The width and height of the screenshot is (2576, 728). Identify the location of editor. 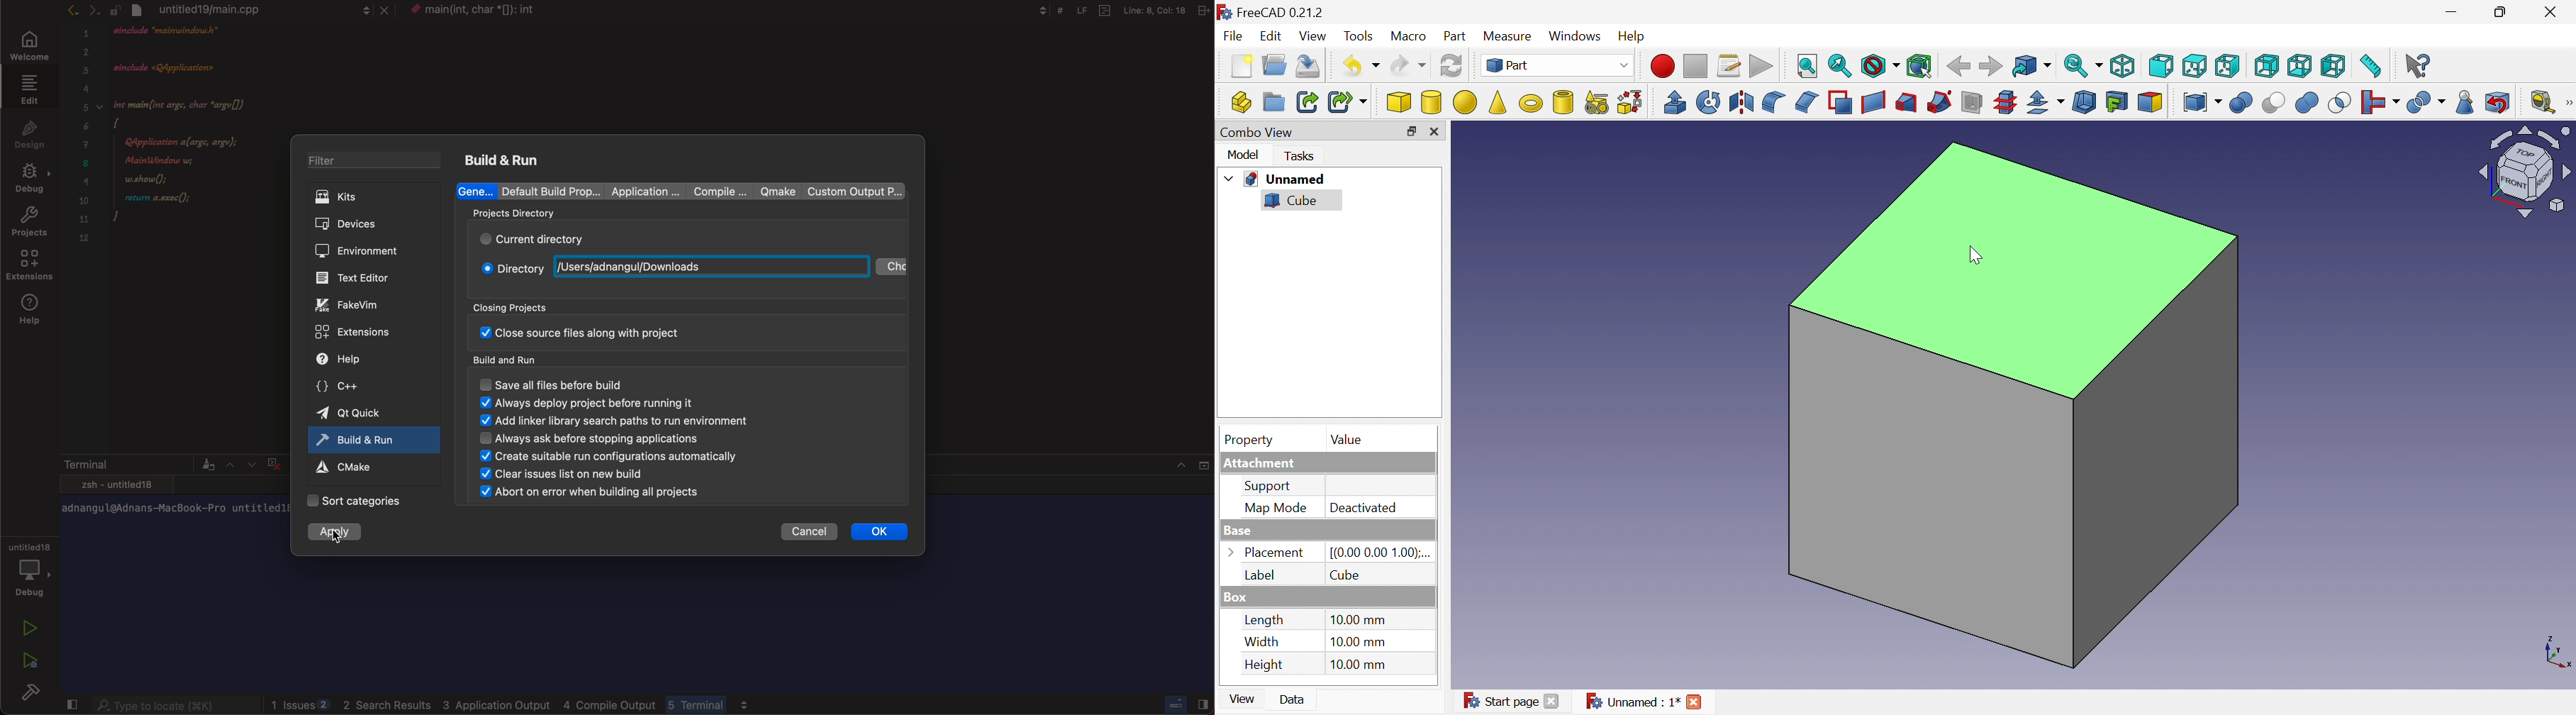
(358, 278).